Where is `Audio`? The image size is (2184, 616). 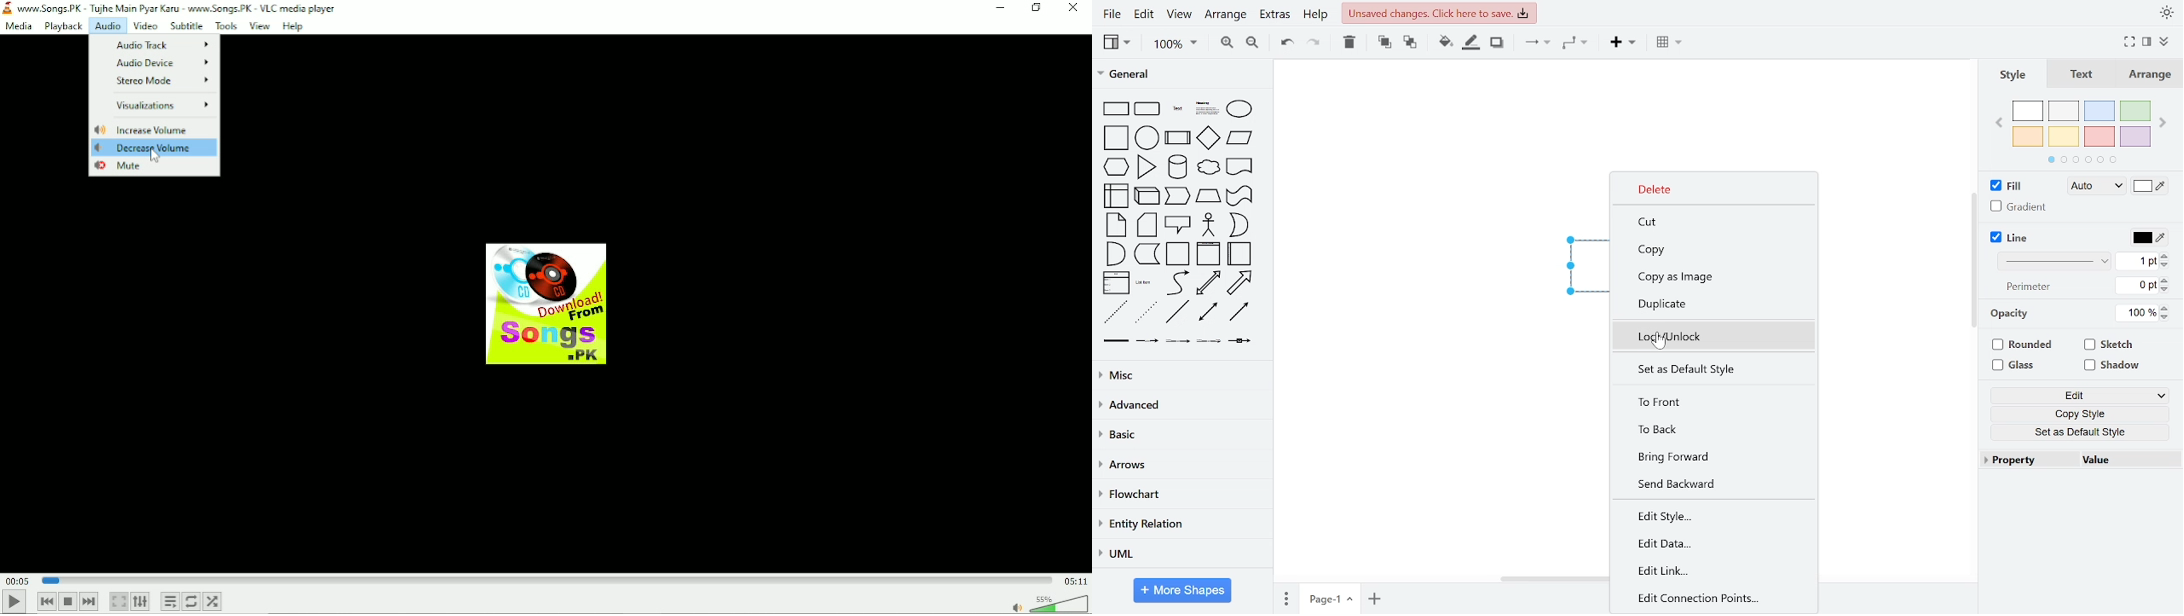
Audio is located at coordinates (107, 26).